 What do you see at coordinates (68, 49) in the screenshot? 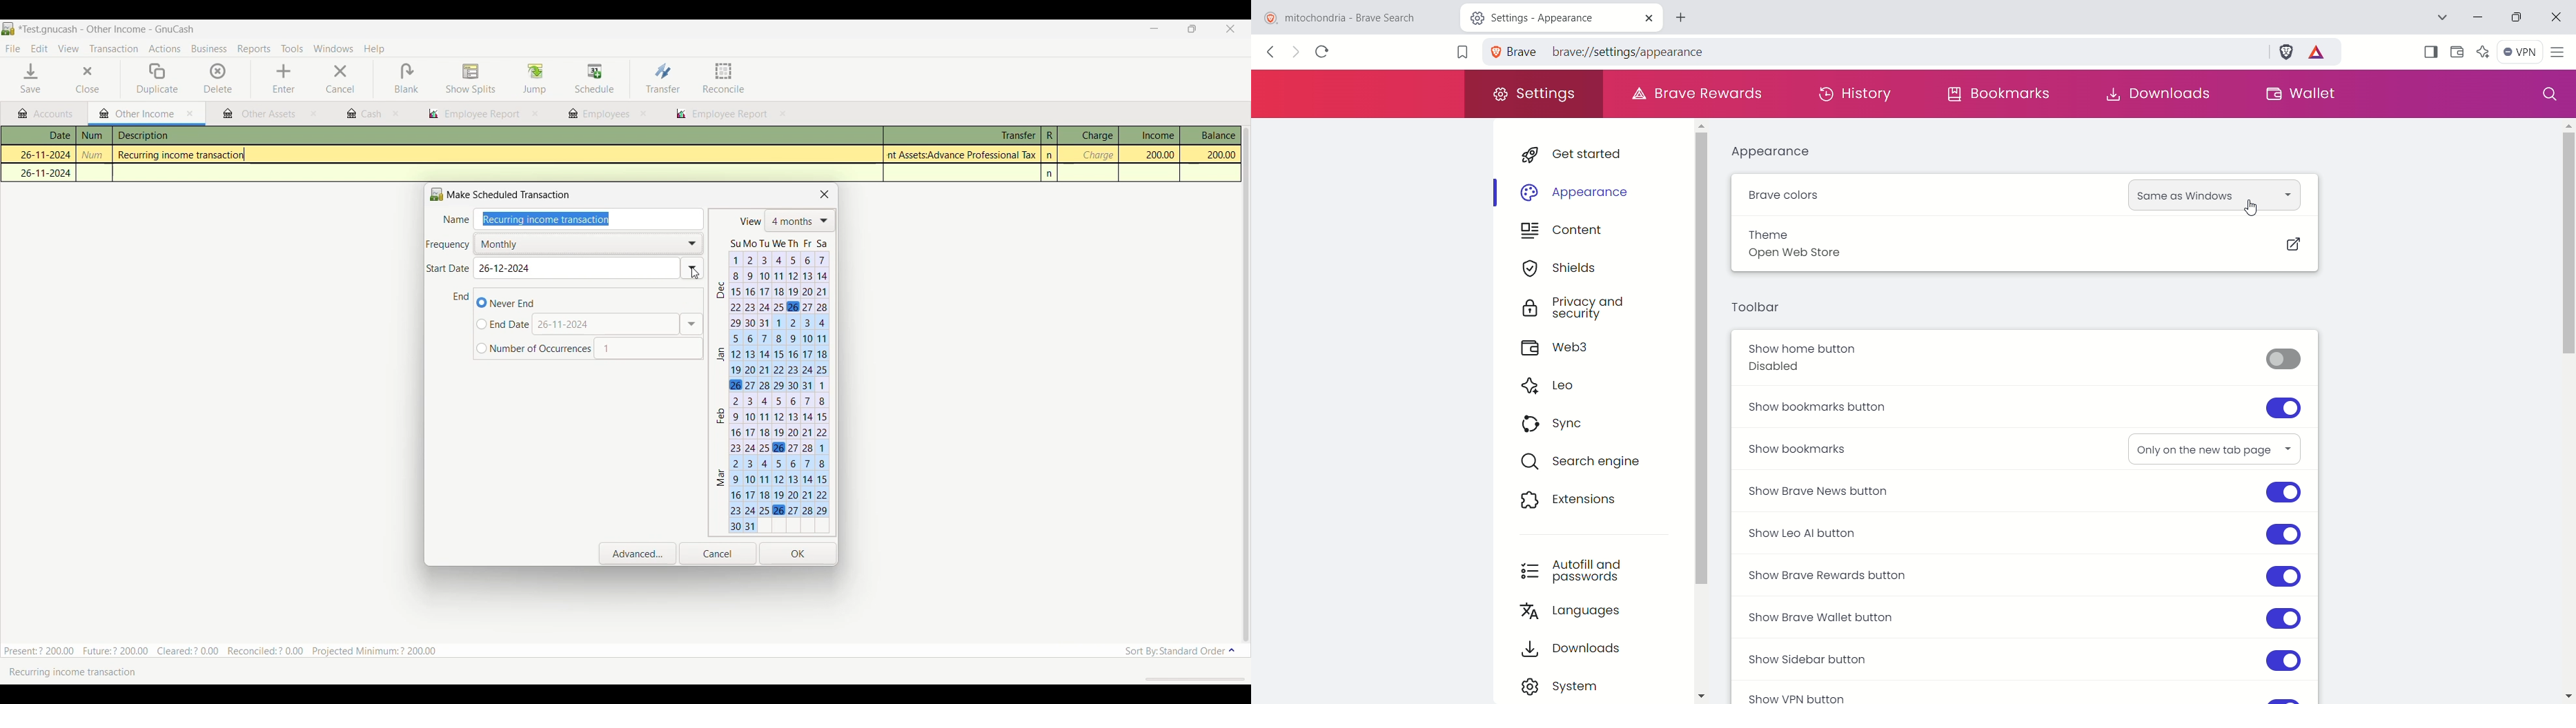
I see `View menu` at bounding box center [68, 49].